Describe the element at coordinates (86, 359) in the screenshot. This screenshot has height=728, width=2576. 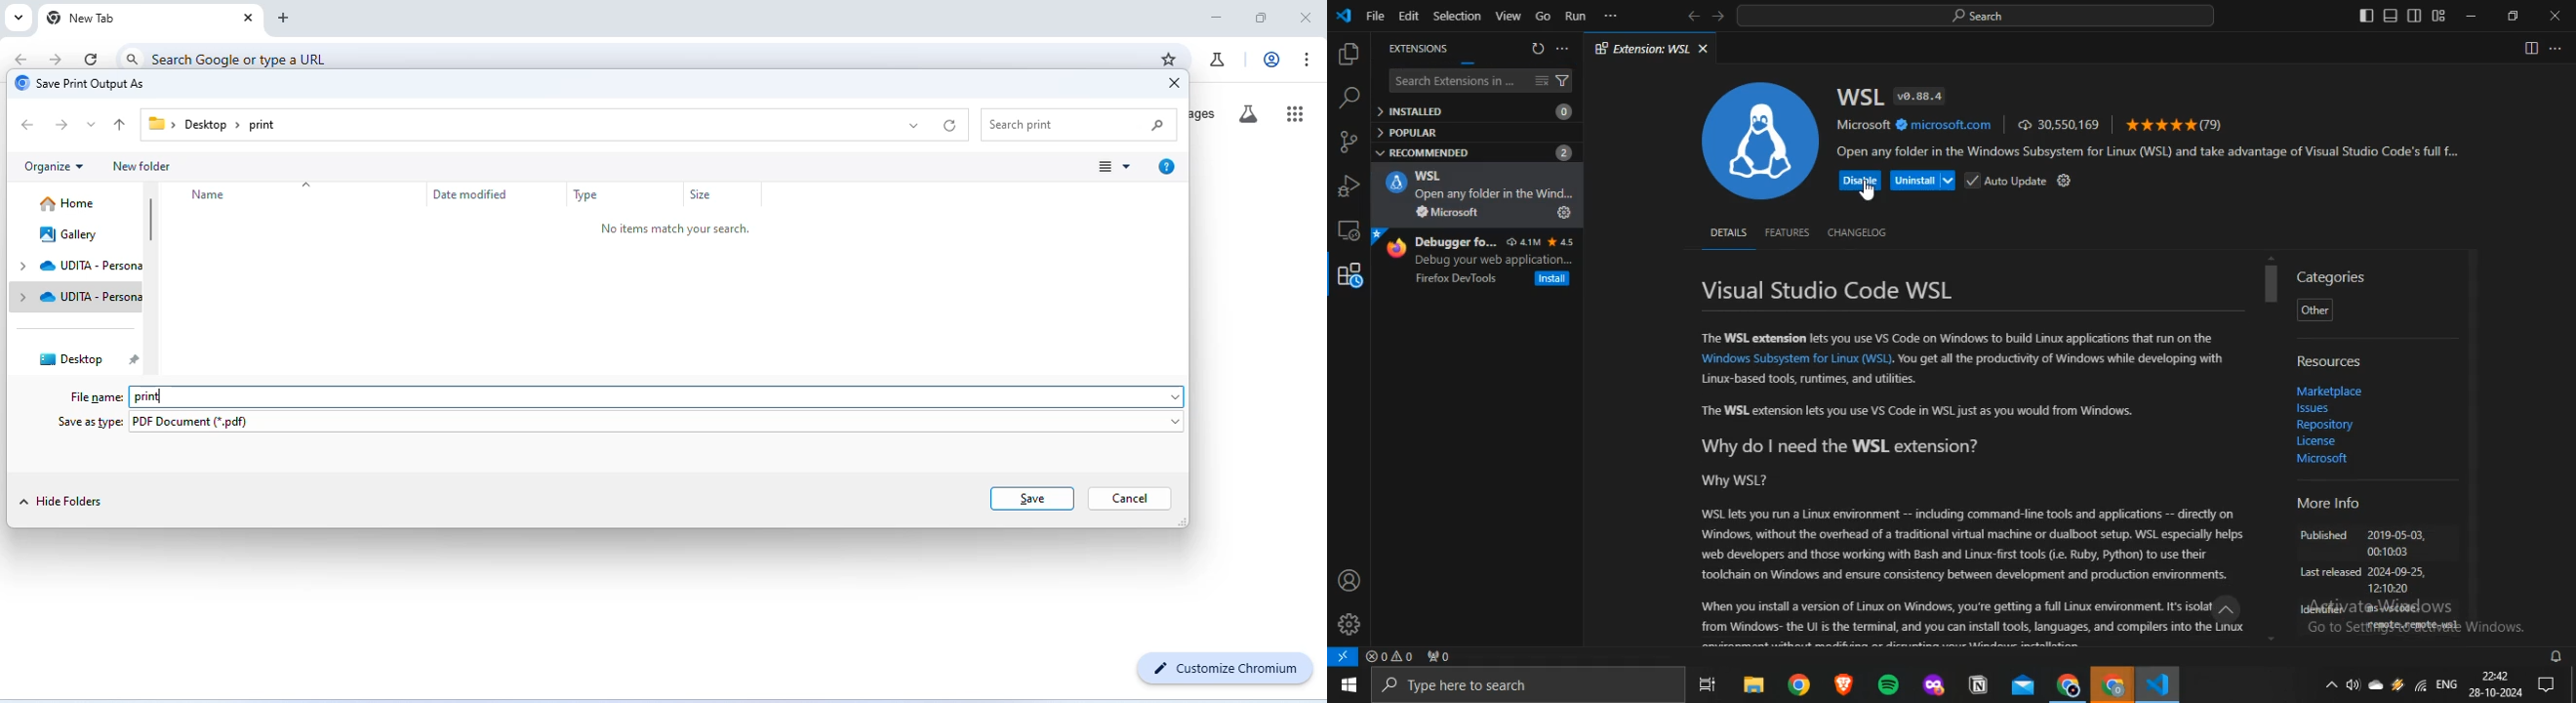
I see `desktop` at that location.